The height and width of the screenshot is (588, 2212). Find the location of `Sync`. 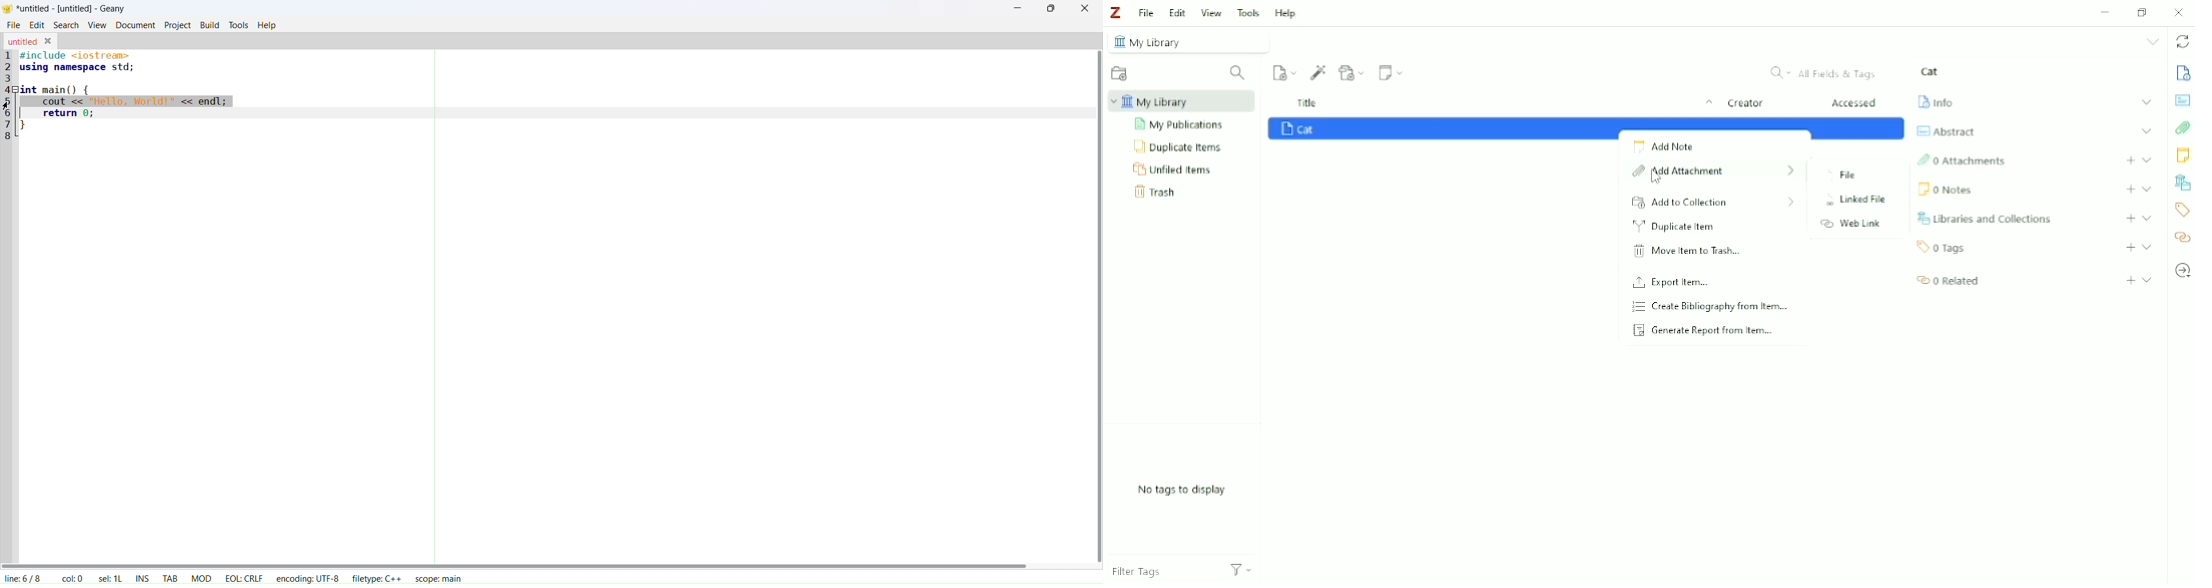

Sync is located at coordinates (2183, 43).